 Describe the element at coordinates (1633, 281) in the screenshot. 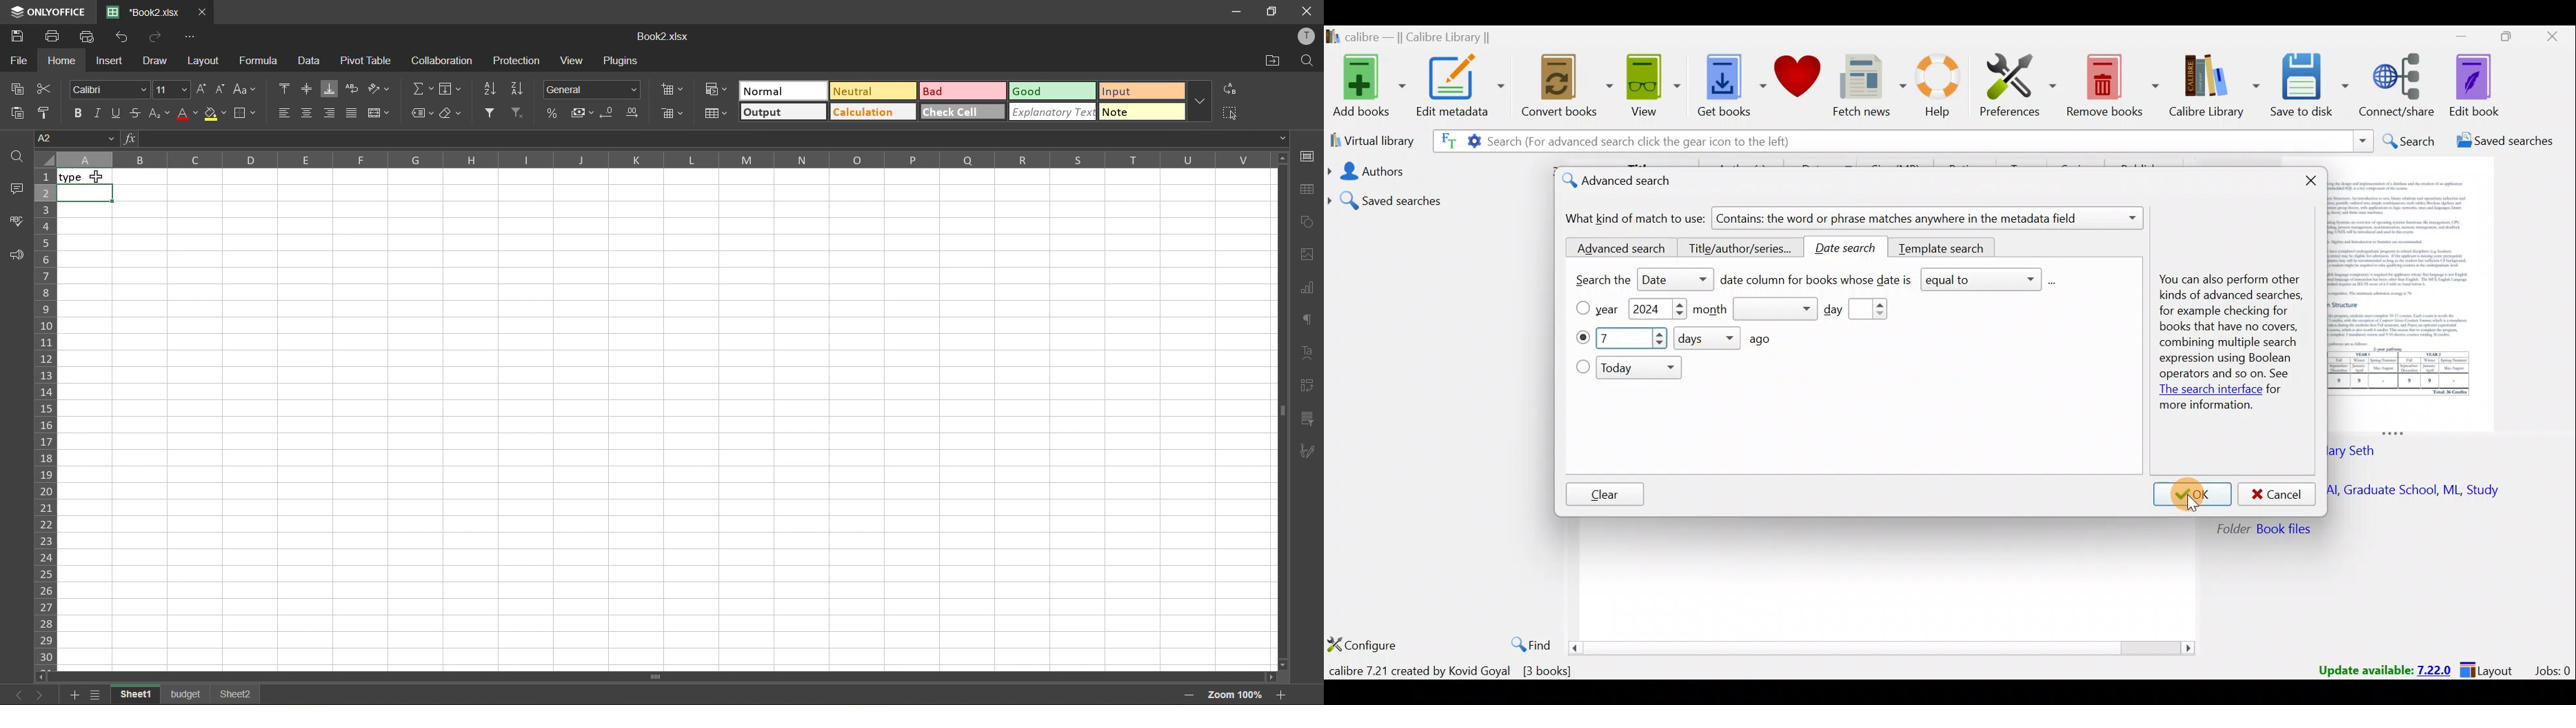

I see `Search the date` at that location.